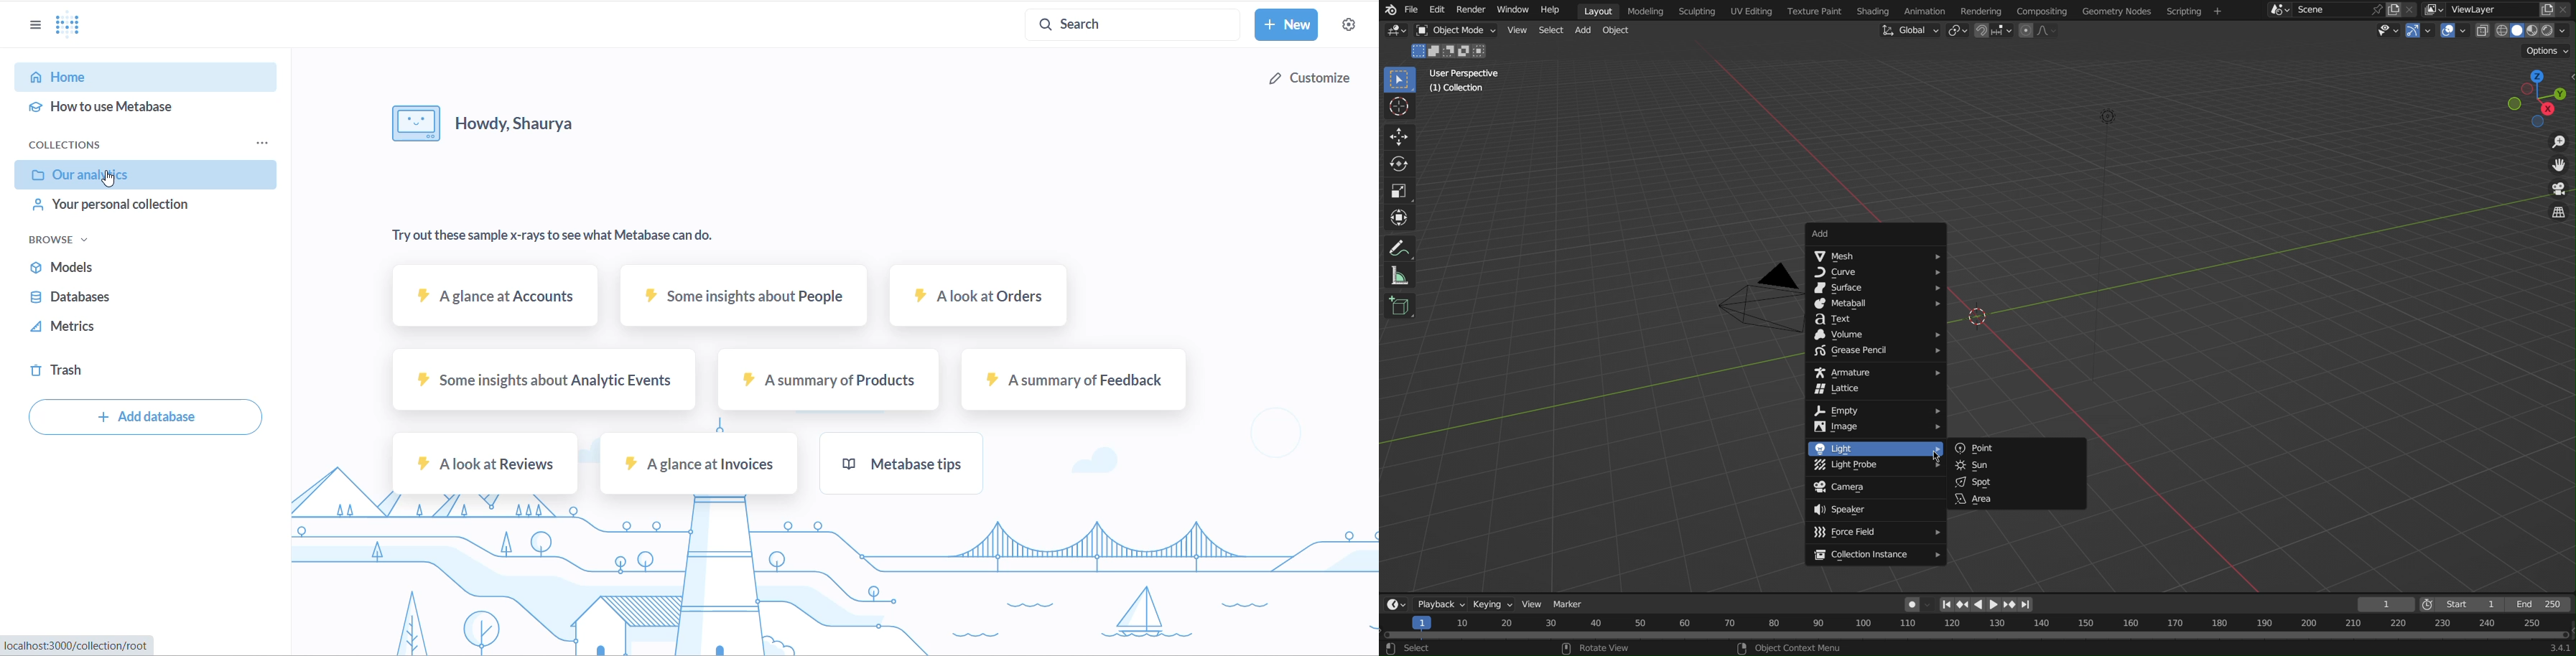 The image size is (2576, 672). Describe the element at coordinates (832, 385) in the screenshot. I see `A summary of Products` at that location.